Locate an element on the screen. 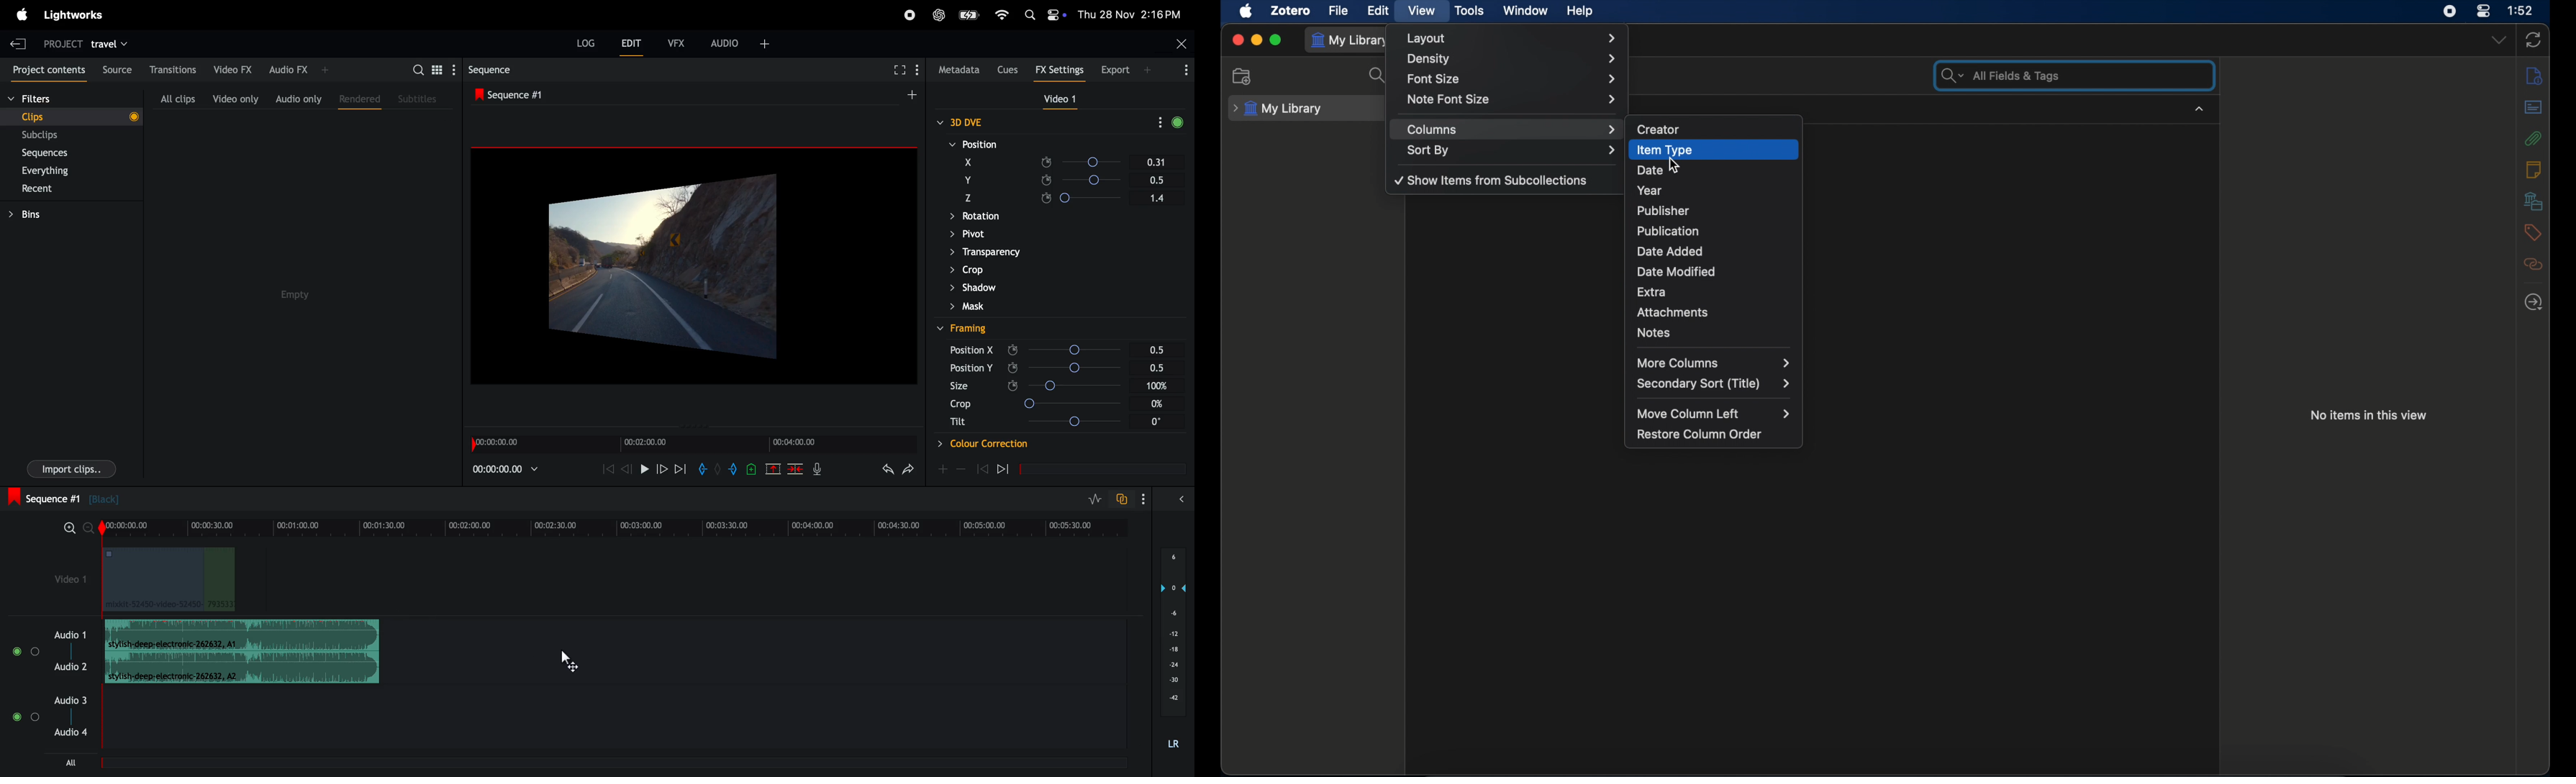  back one frame is located at coordinates (628, 468).